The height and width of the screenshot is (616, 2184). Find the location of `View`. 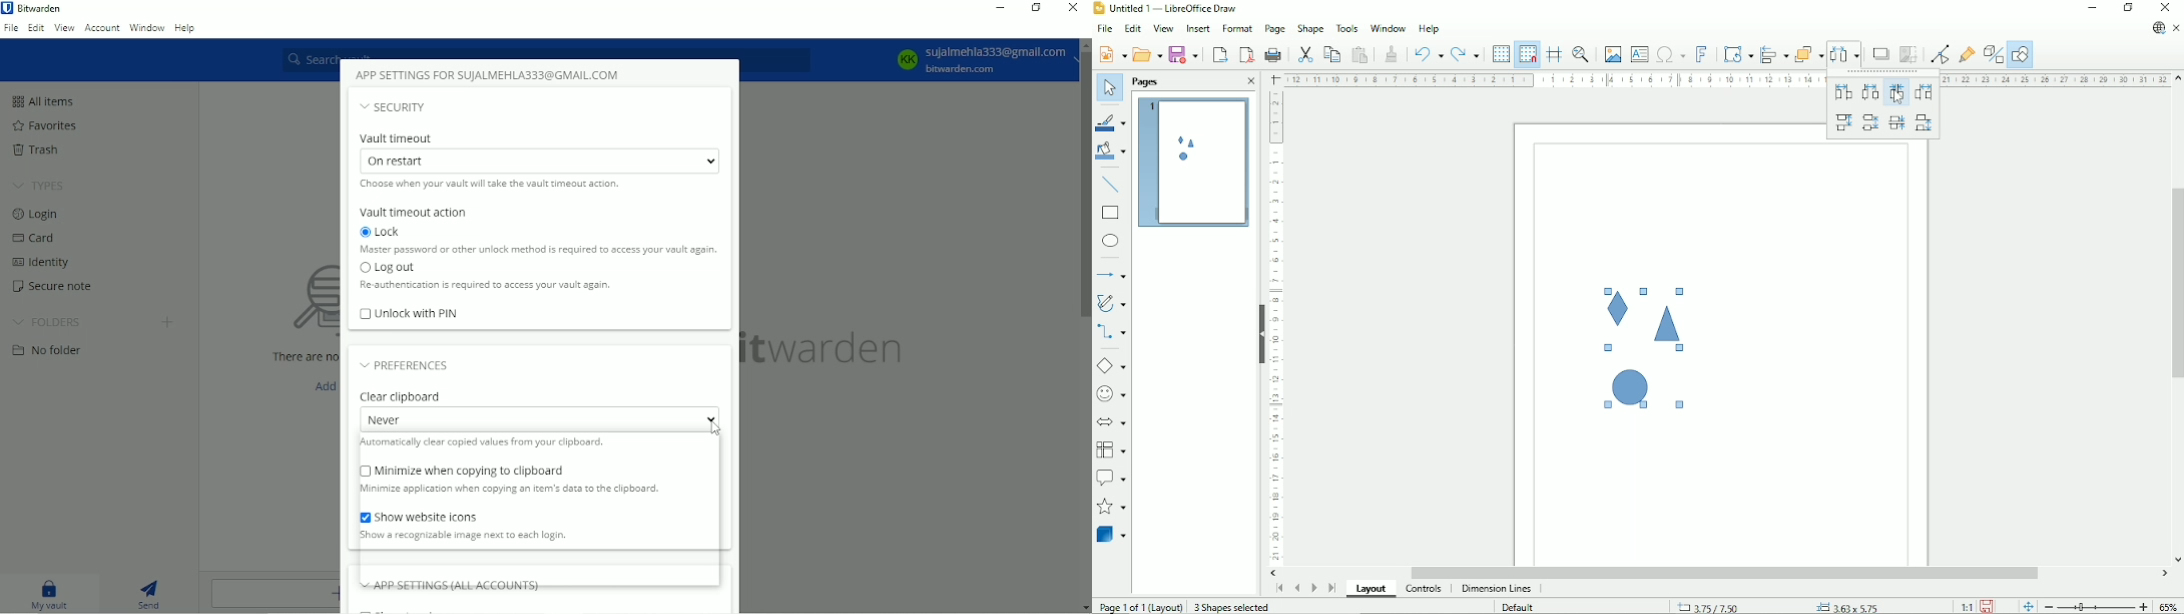

View is located at coordinates (1163, 27).